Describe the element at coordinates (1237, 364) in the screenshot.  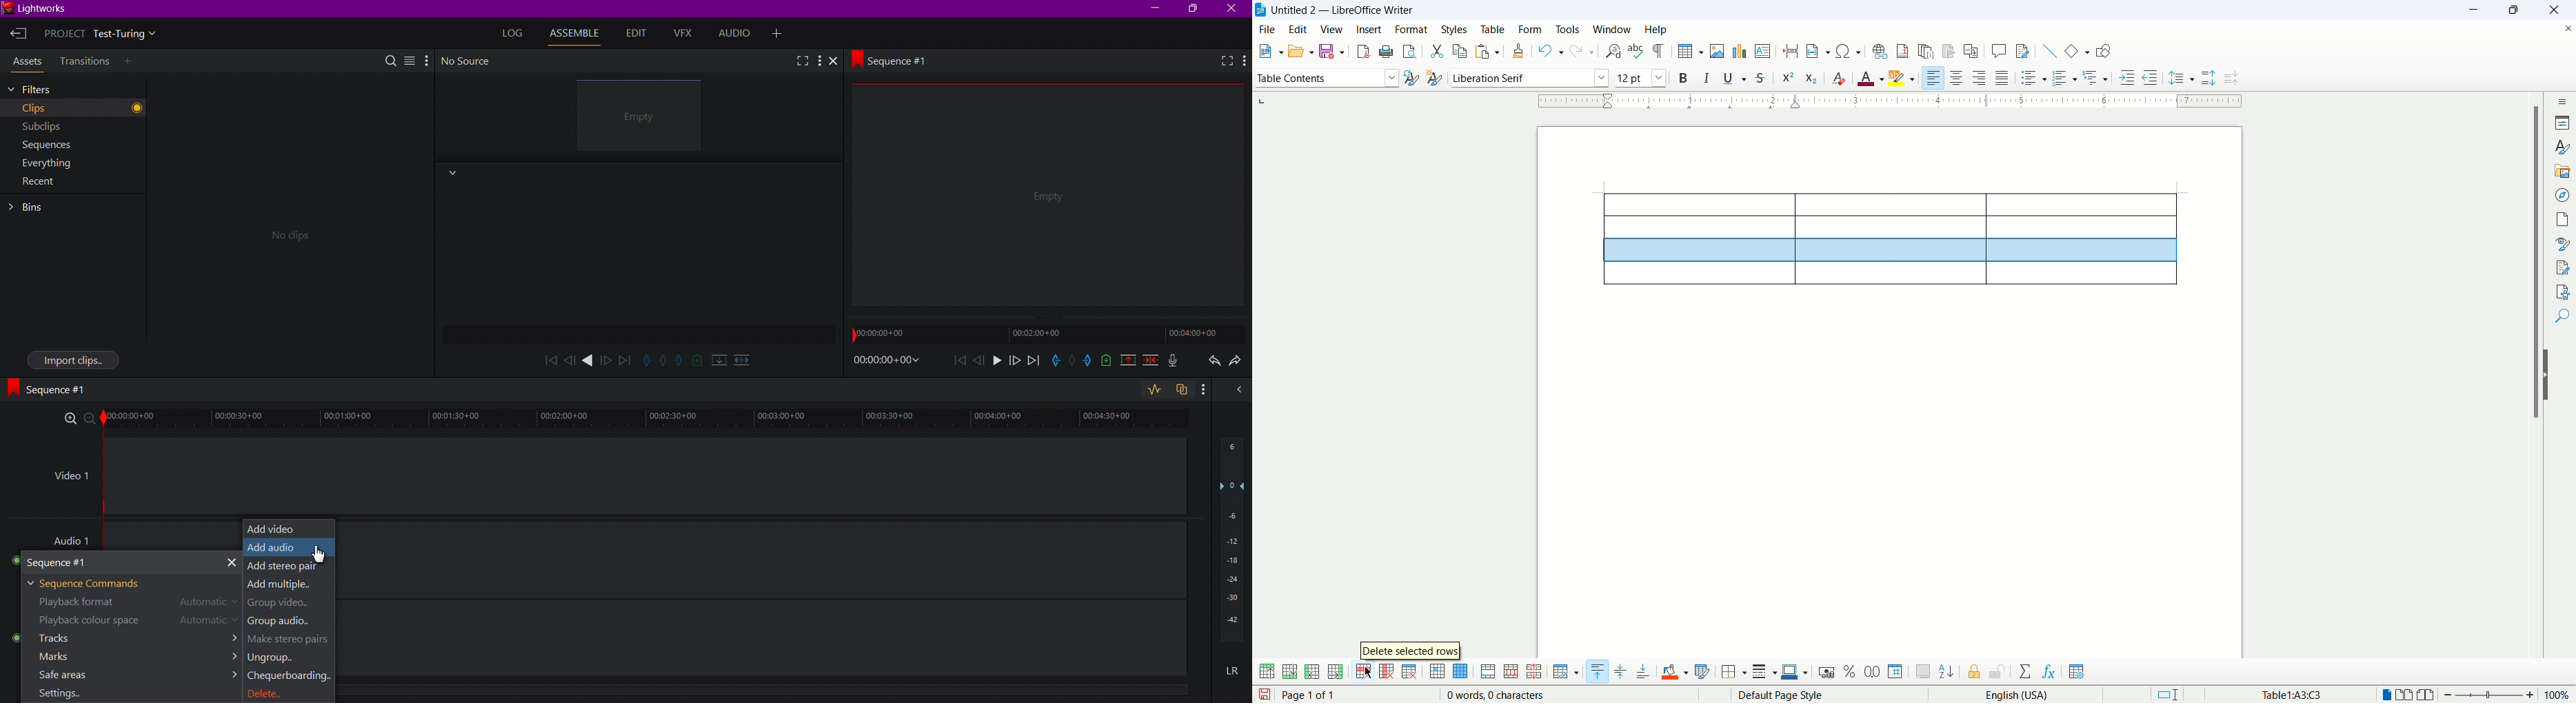
I see `Redo` at that location.